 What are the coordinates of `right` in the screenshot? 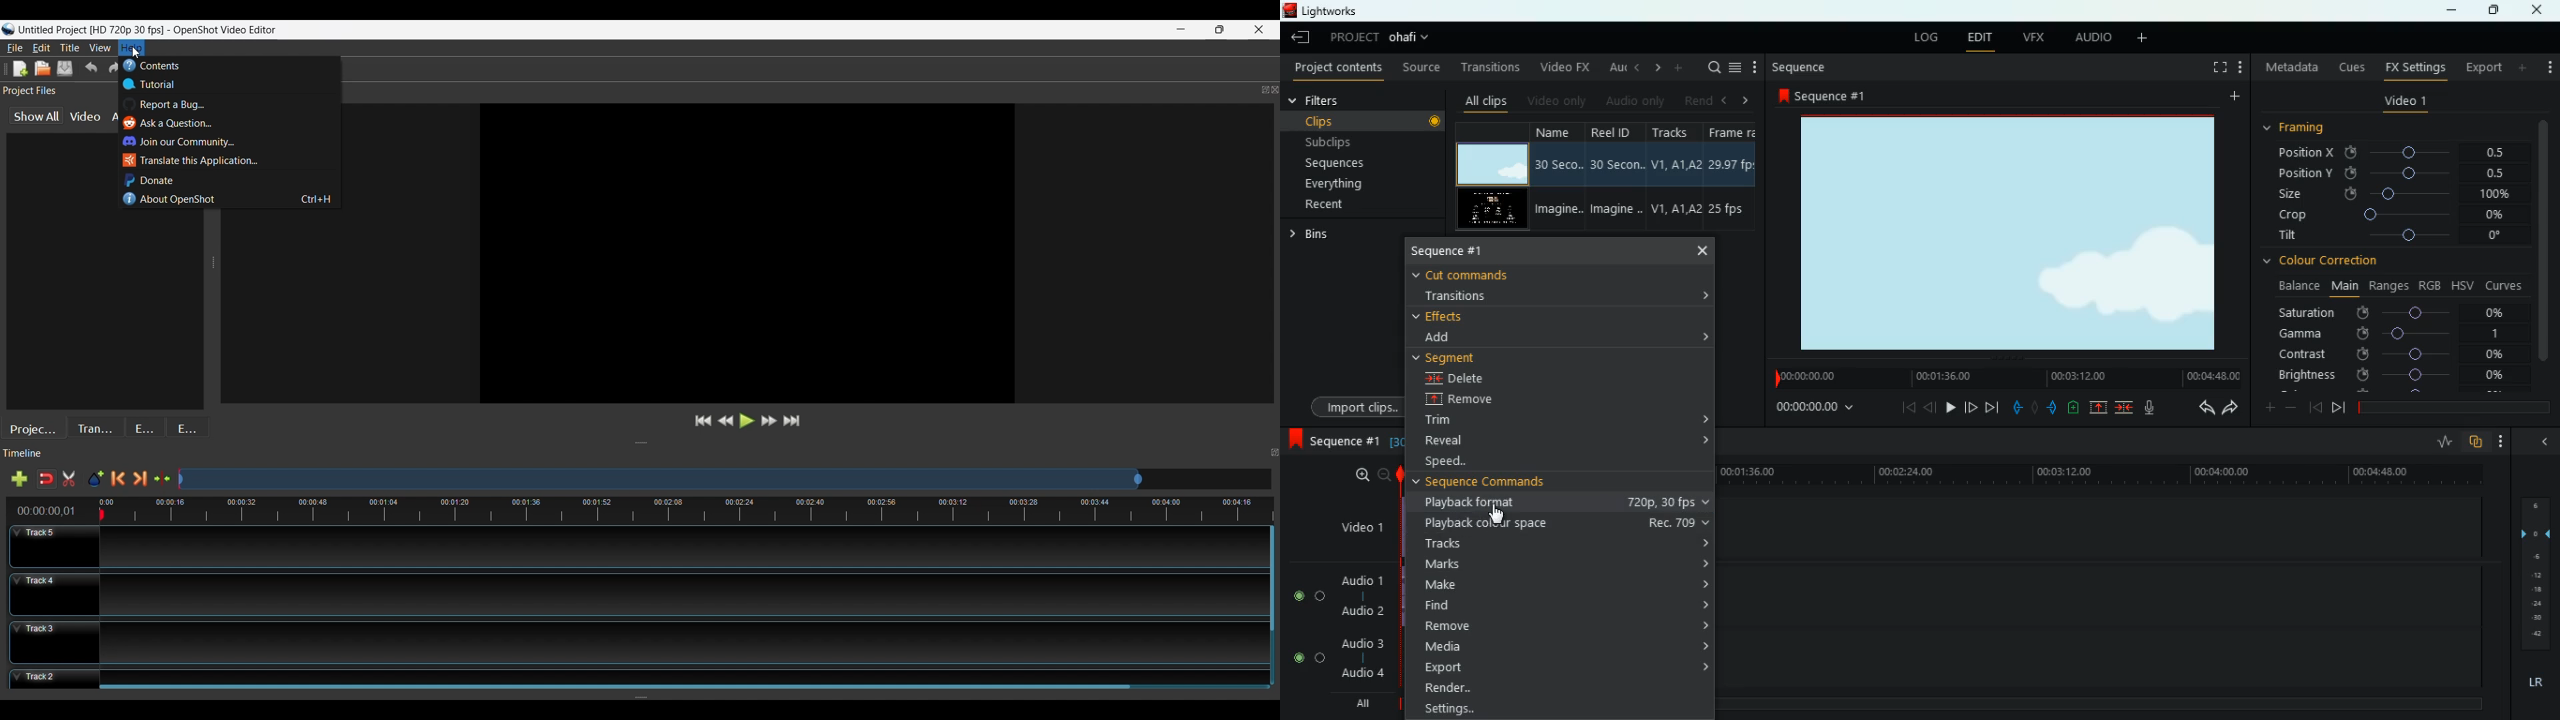 It's located at (1656, 67).